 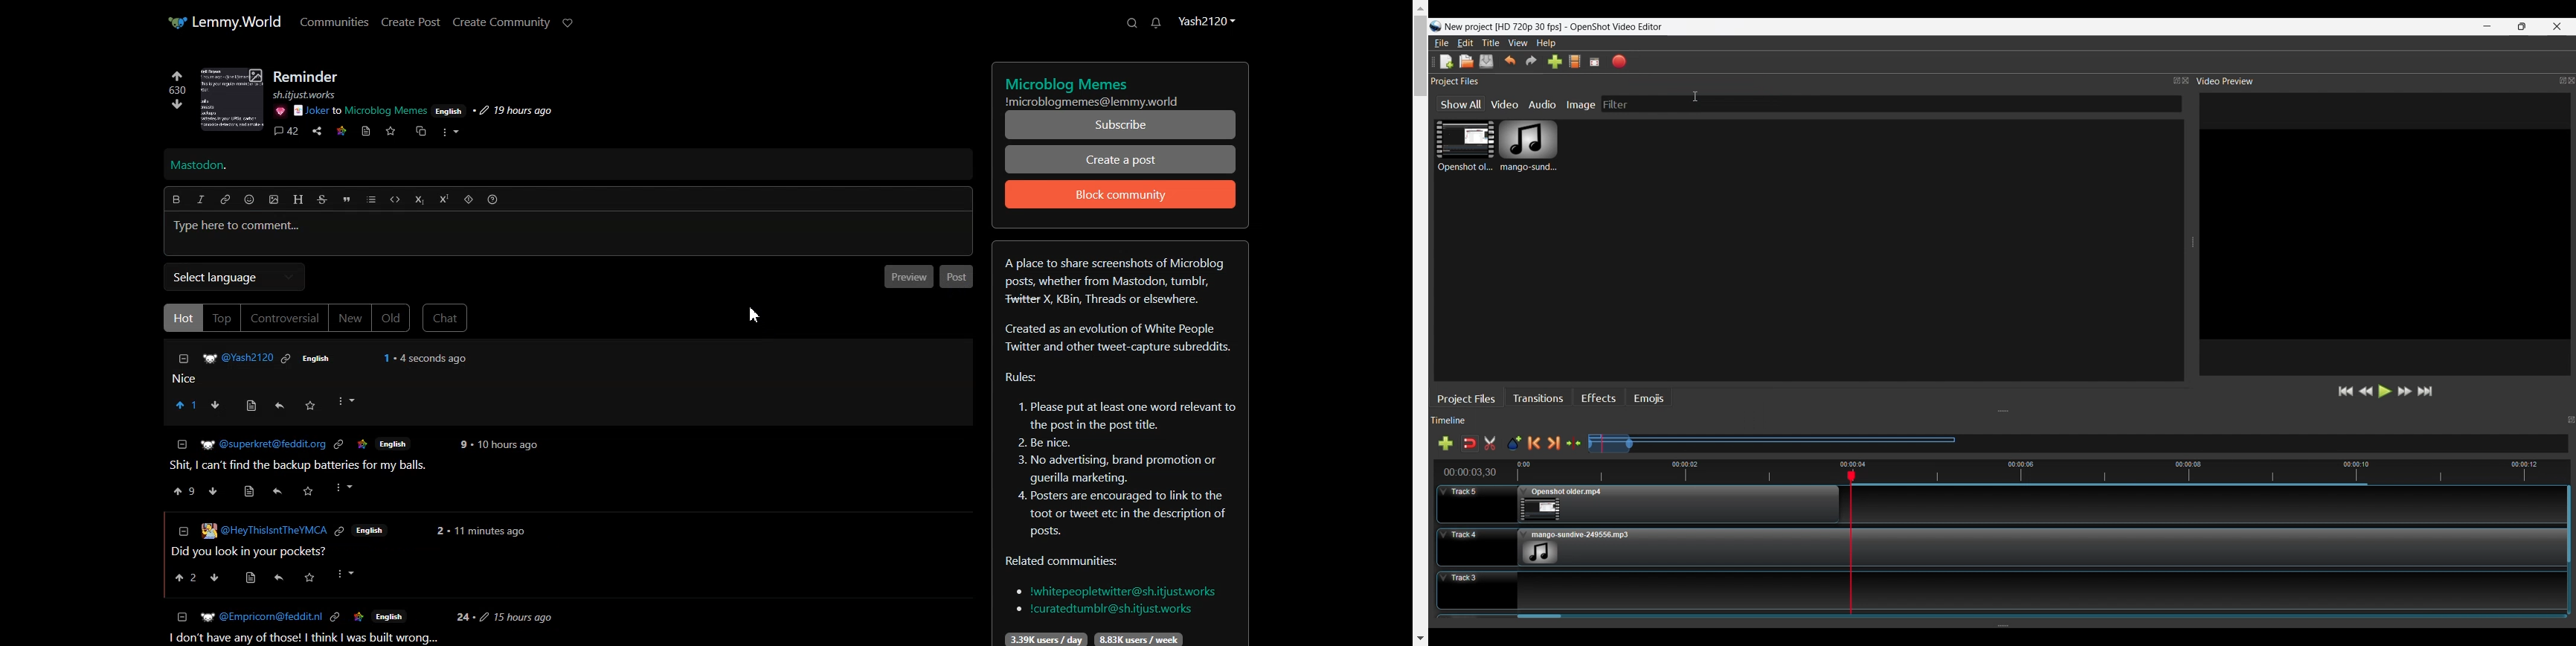 What do you see at coordinates (252, 403) in the screenshot?
I see `=)` at bounding box center [252, 403].